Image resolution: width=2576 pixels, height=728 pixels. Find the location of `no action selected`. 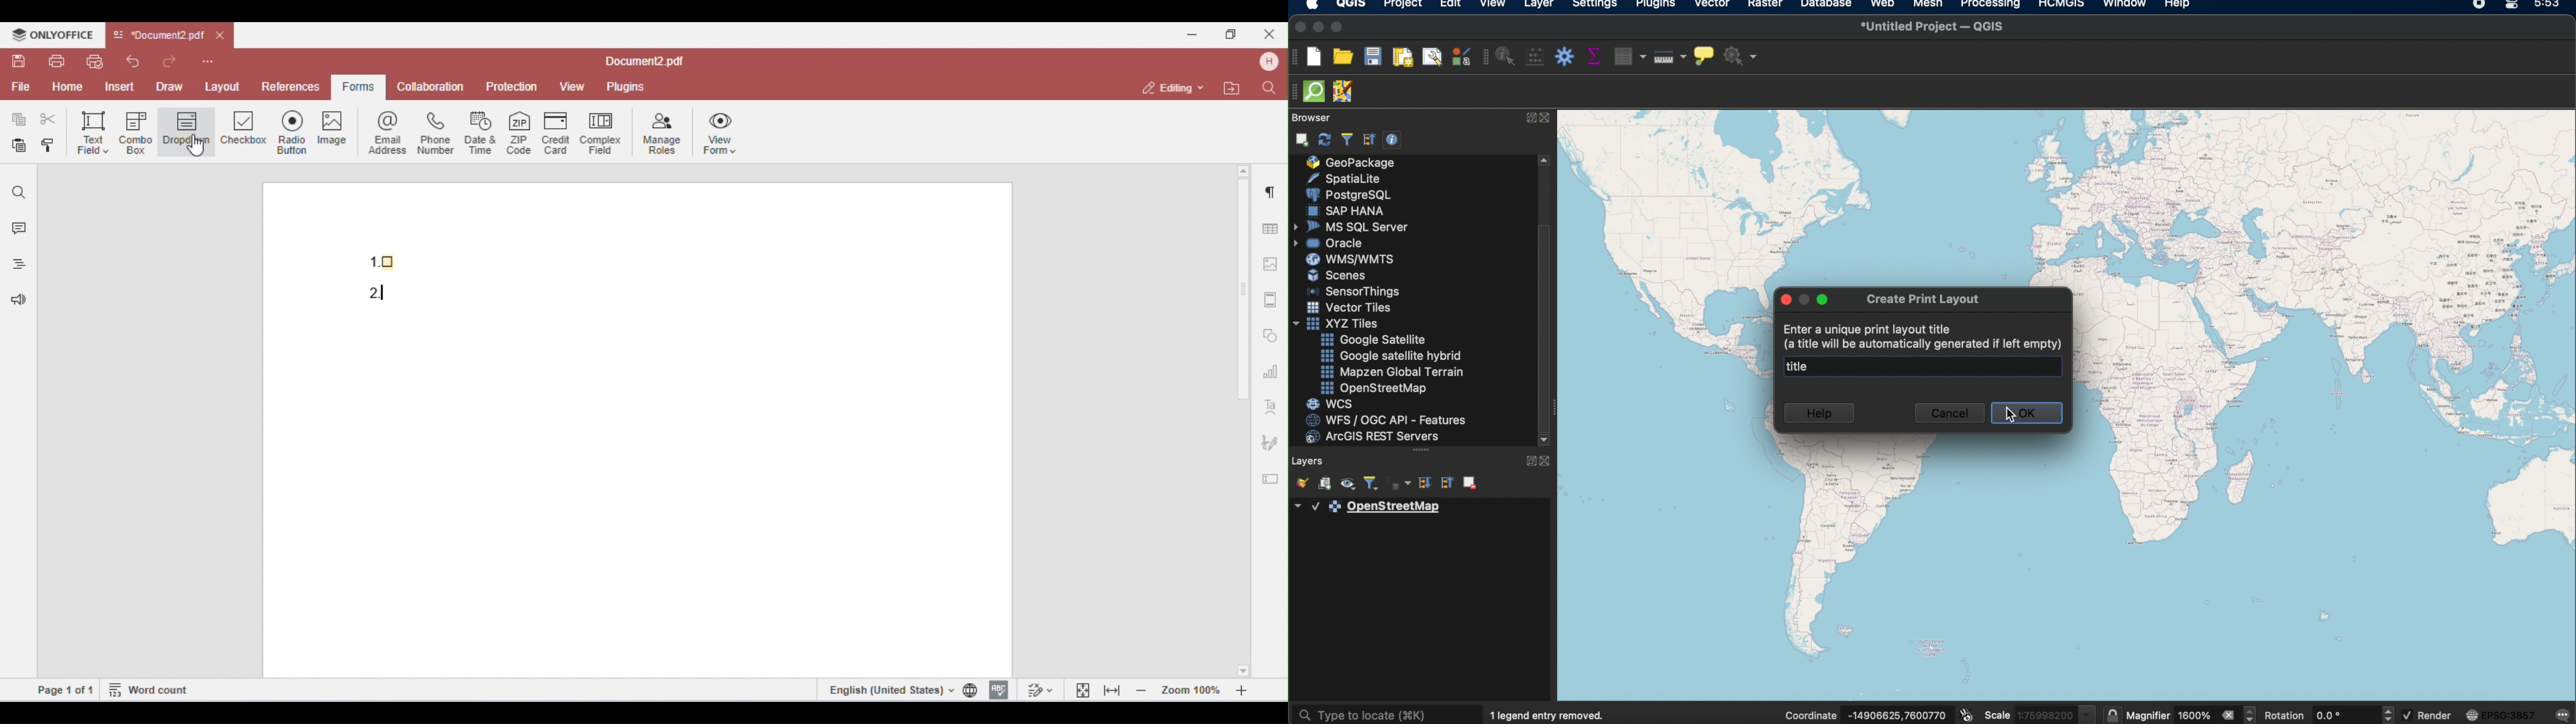

no action selected is located at coordinates (1744, 58).